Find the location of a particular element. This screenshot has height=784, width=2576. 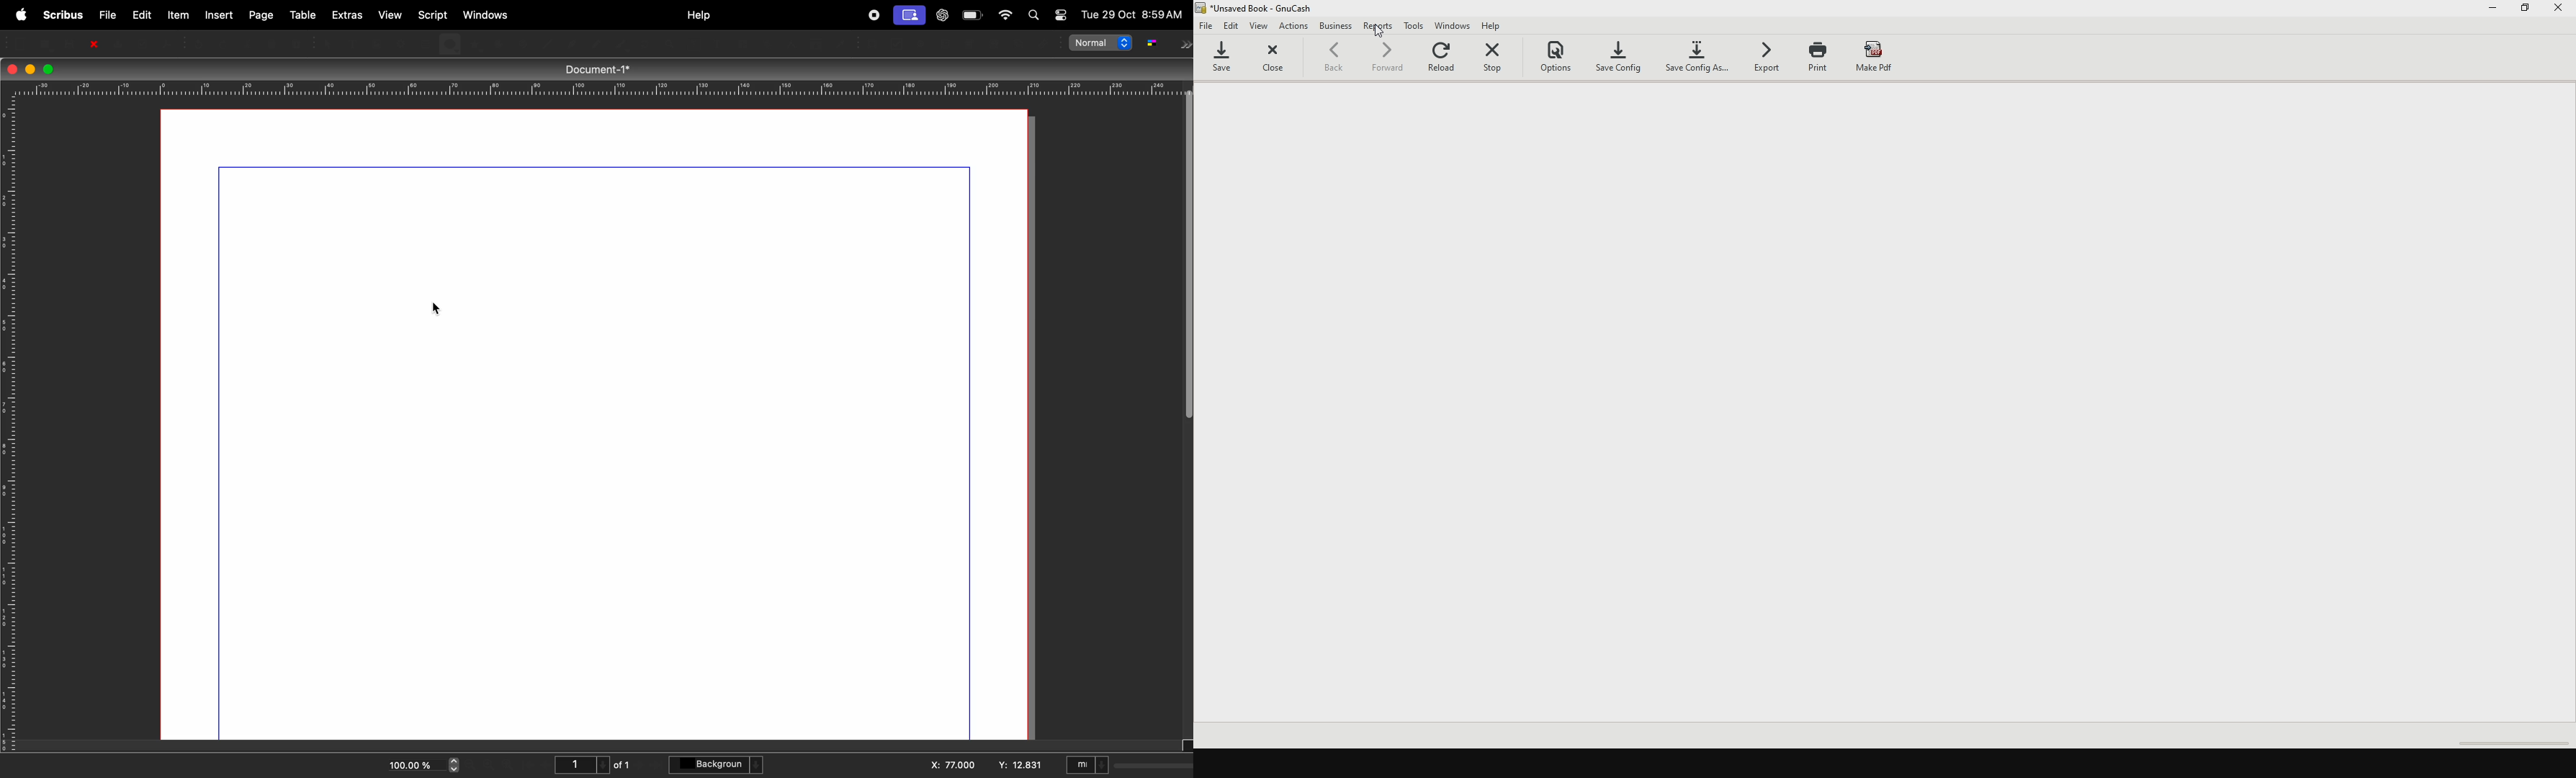

save is located at coordinates (70, 43).